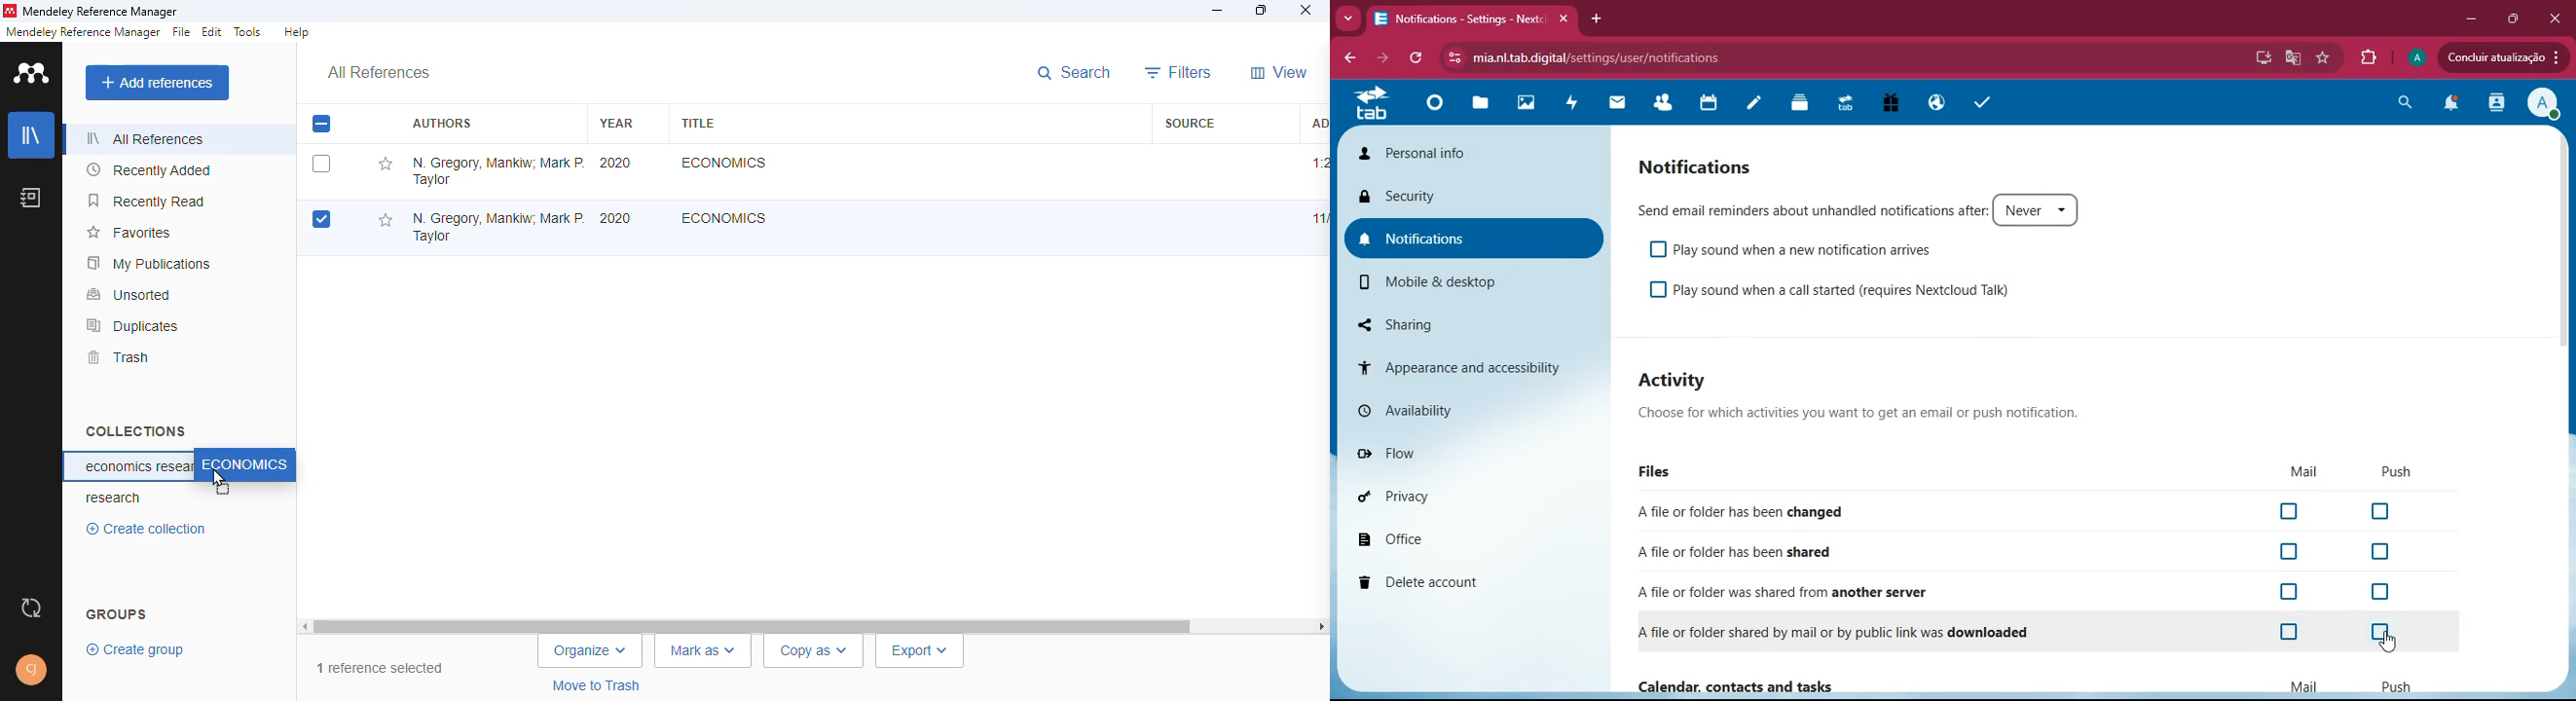 The width and height of the screenshot is (2576, 728). What do you see at coordinates (1438, 580) in the screenshot?
I see `delete account` at bounding box center [1438, 580].